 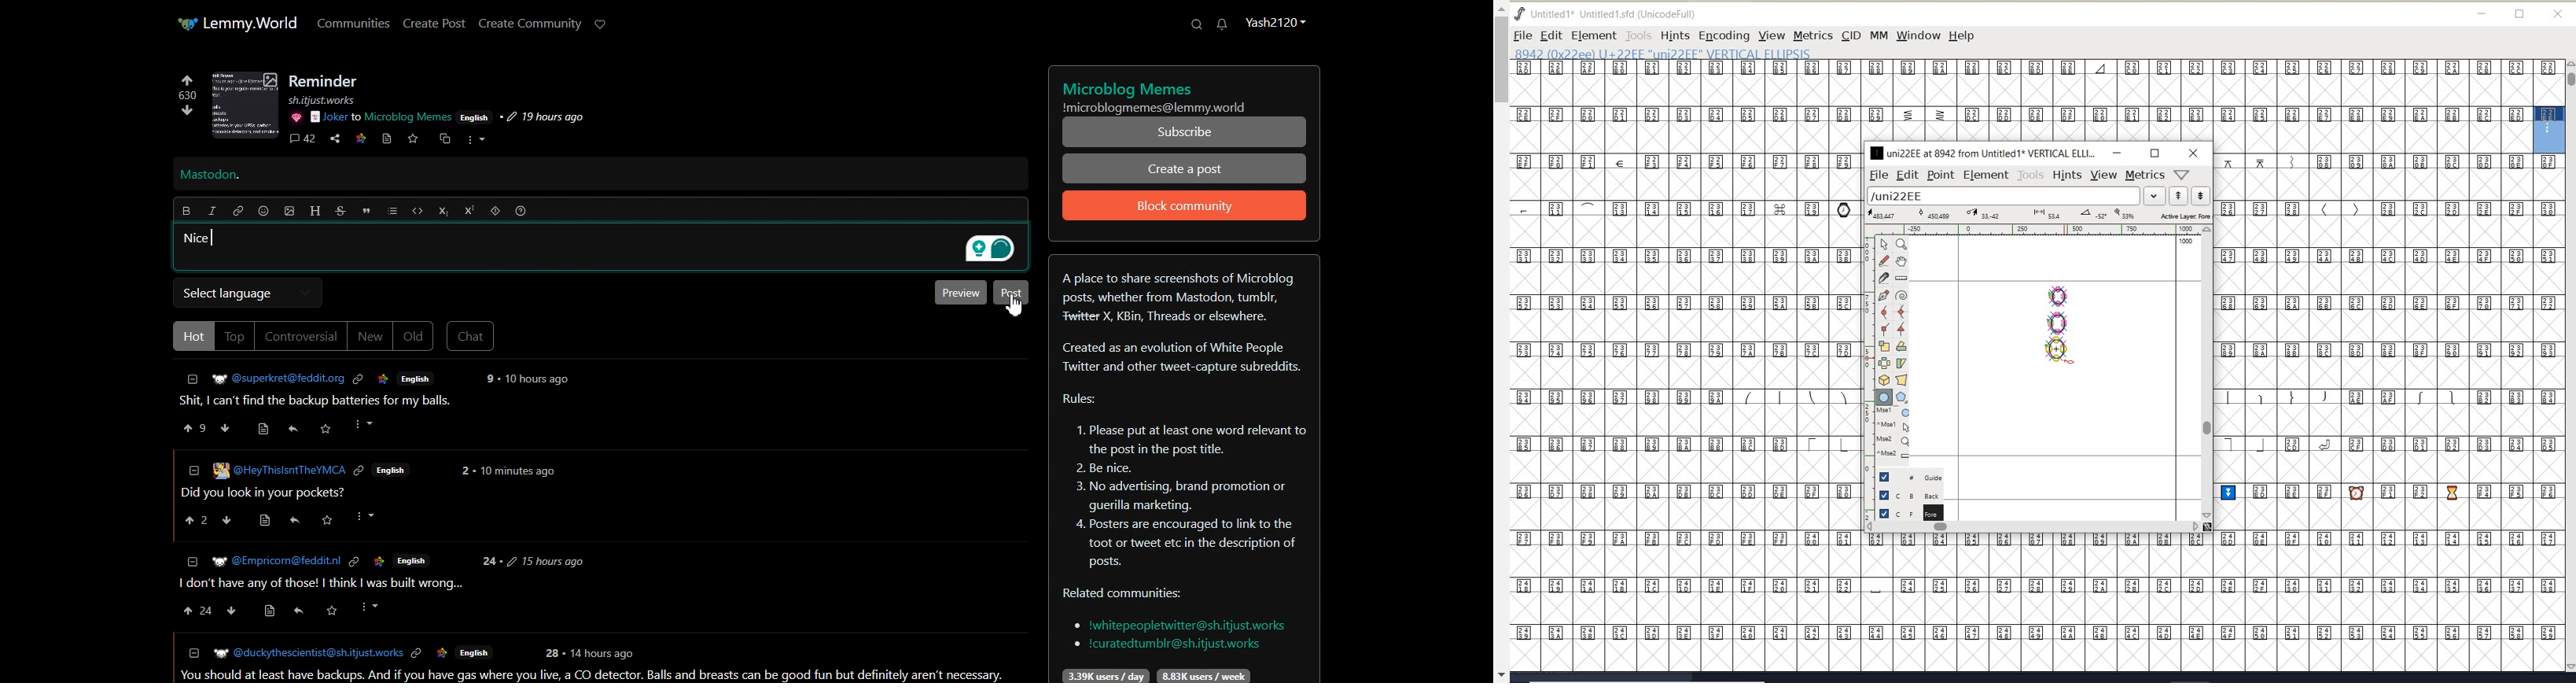 What do you see at coordinates (530, 24) in the screenshot?
I see `Create Community` at bounding box center [530, 24].